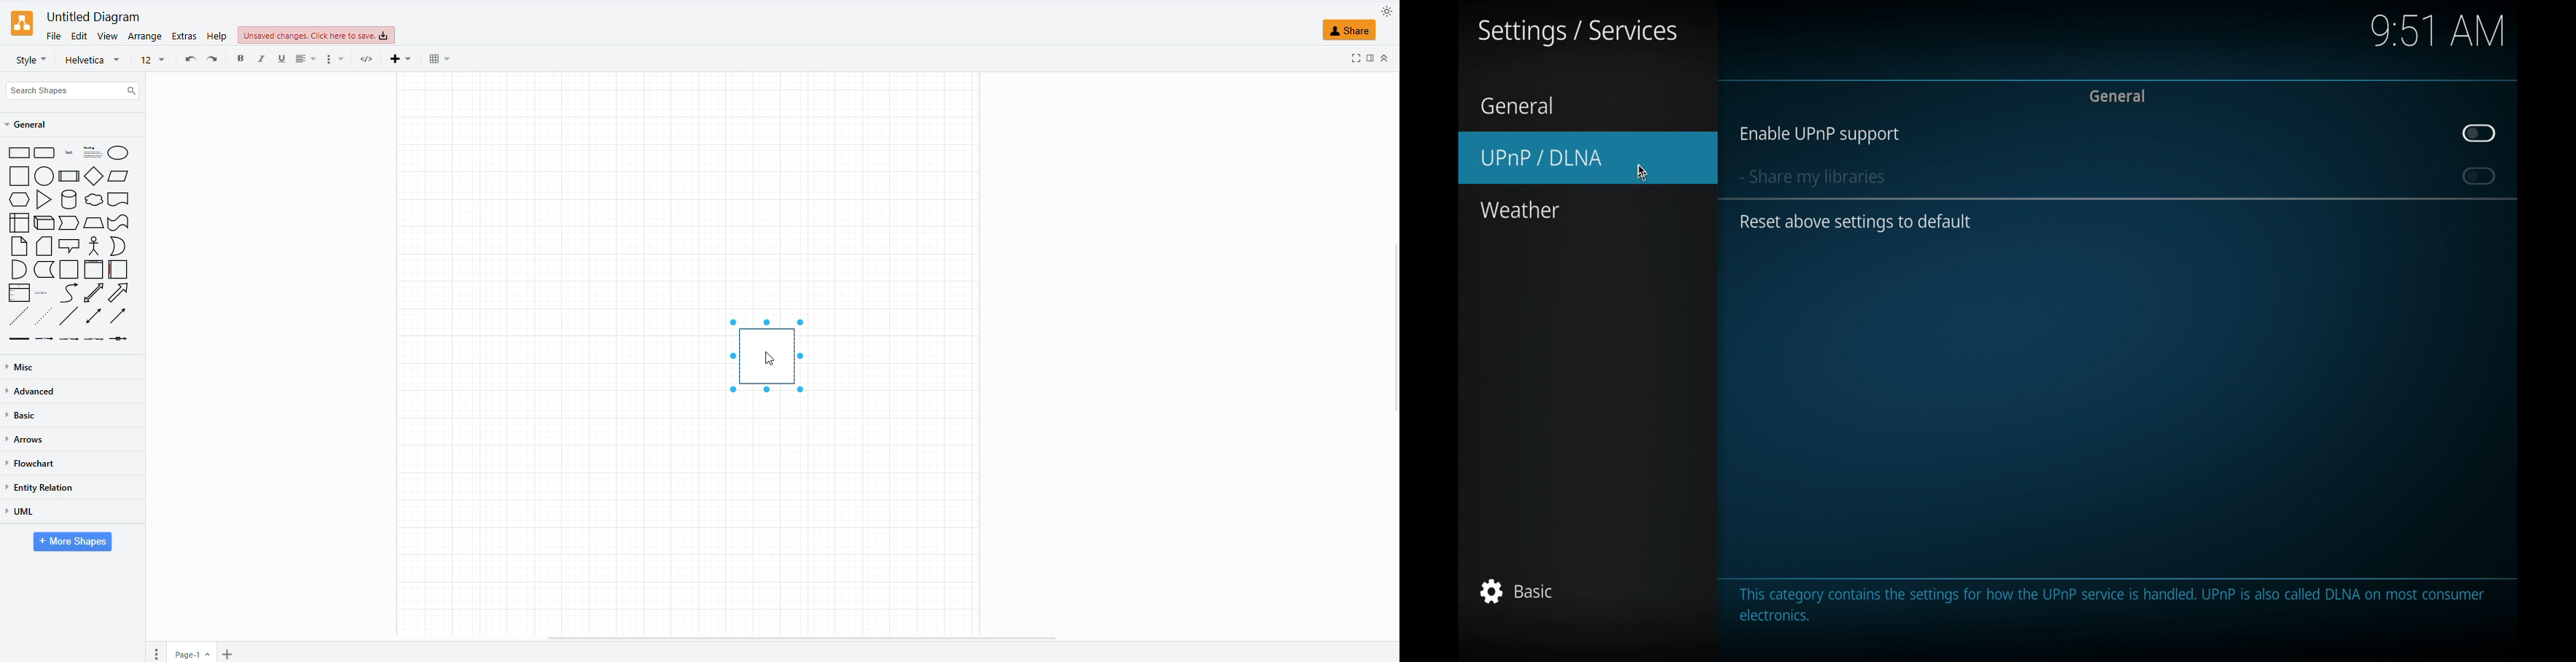 Image resolution: width=2576 pixels, height=672 pixels. What do you see at coordinates (226, 654) in the screenshot?
I see `insert page` at bounding box center [226, 654].